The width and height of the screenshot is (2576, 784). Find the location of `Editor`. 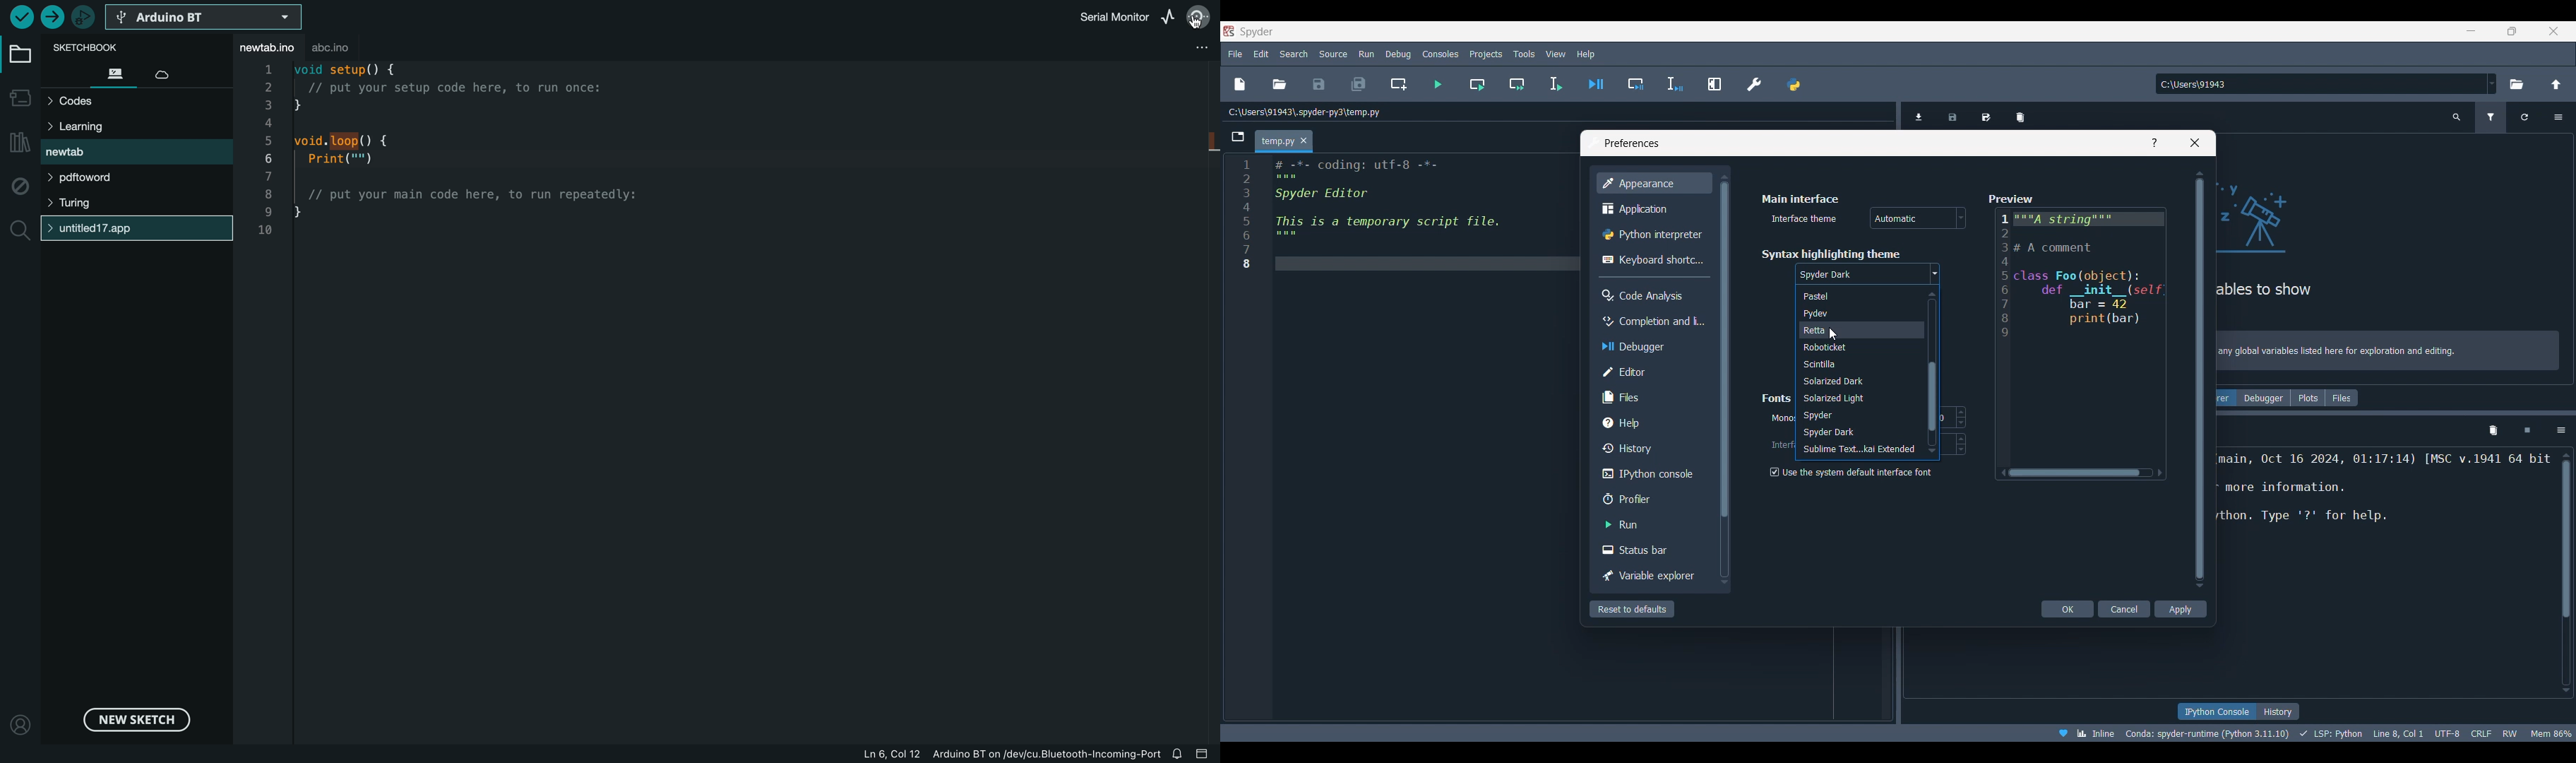

Editor is located at coordinates (1651, 372).